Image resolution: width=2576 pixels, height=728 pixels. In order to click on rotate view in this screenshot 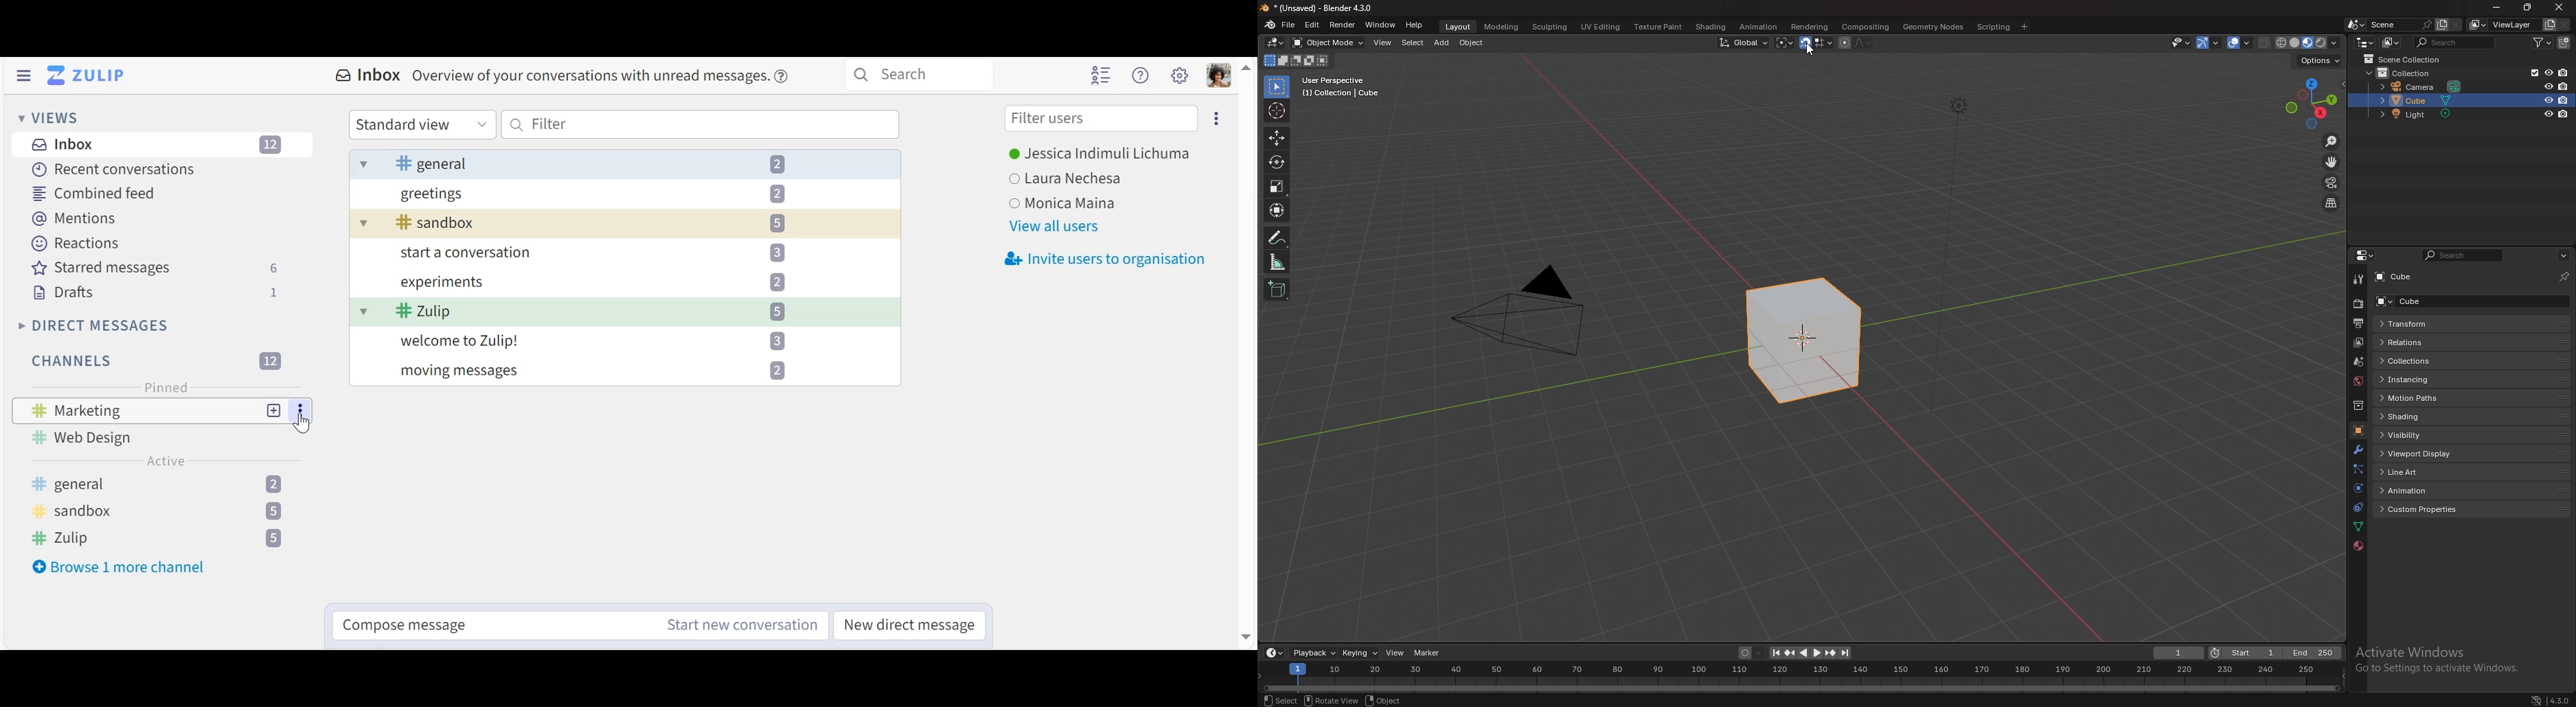, I will do `click(1329, 699)`.